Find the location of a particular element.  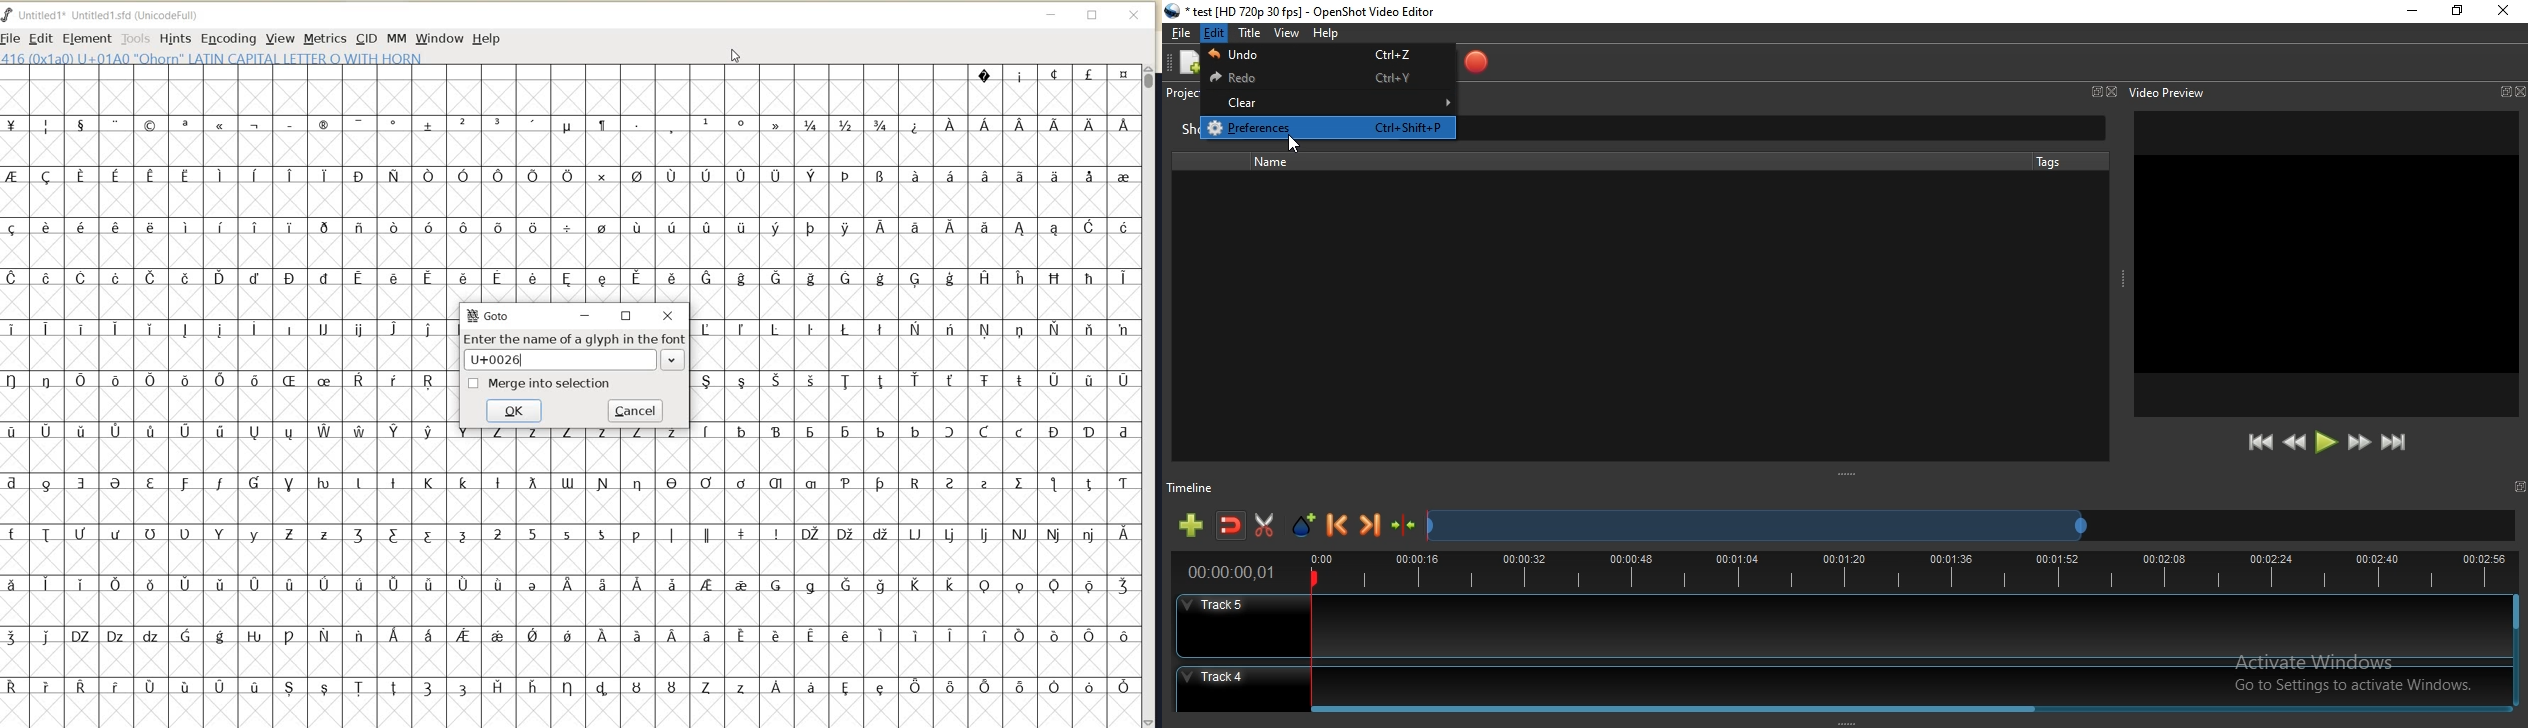

HINTS is located at coordinates (175, 39).